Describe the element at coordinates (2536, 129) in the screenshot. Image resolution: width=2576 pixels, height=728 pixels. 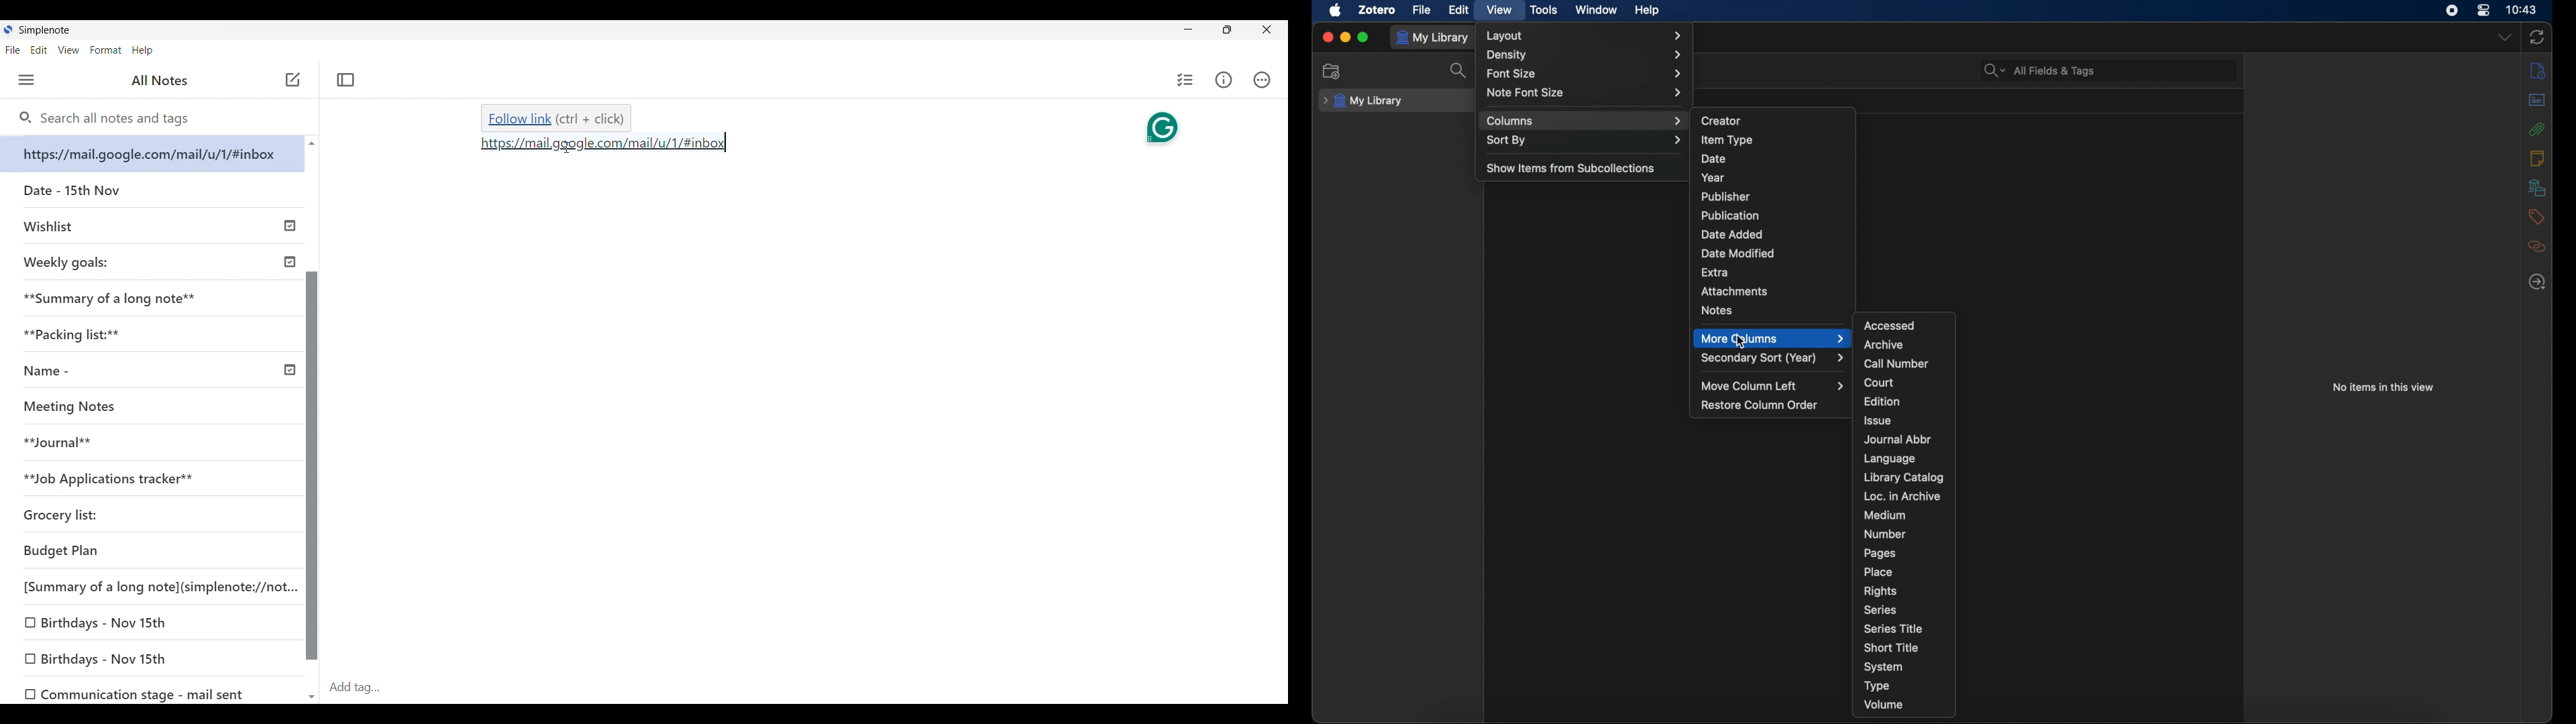
I see `attachments` at that location.